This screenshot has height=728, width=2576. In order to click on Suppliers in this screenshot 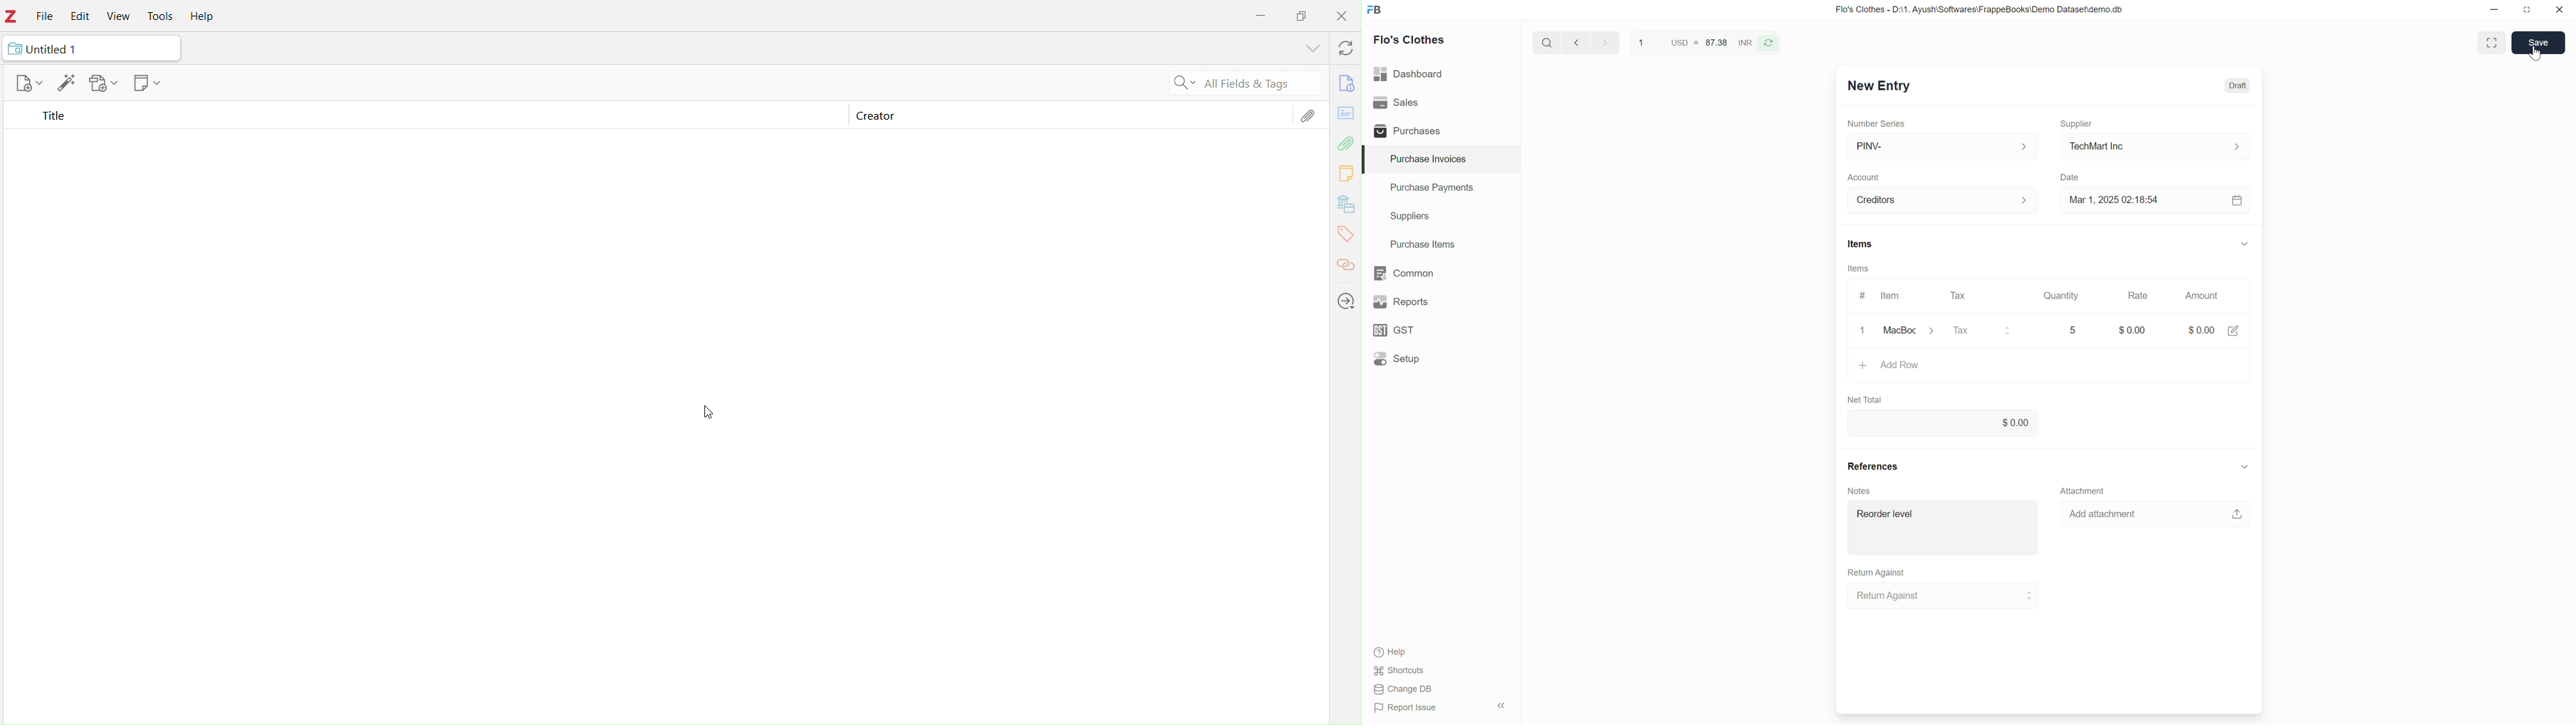, I will do `click(1441, 216)`.